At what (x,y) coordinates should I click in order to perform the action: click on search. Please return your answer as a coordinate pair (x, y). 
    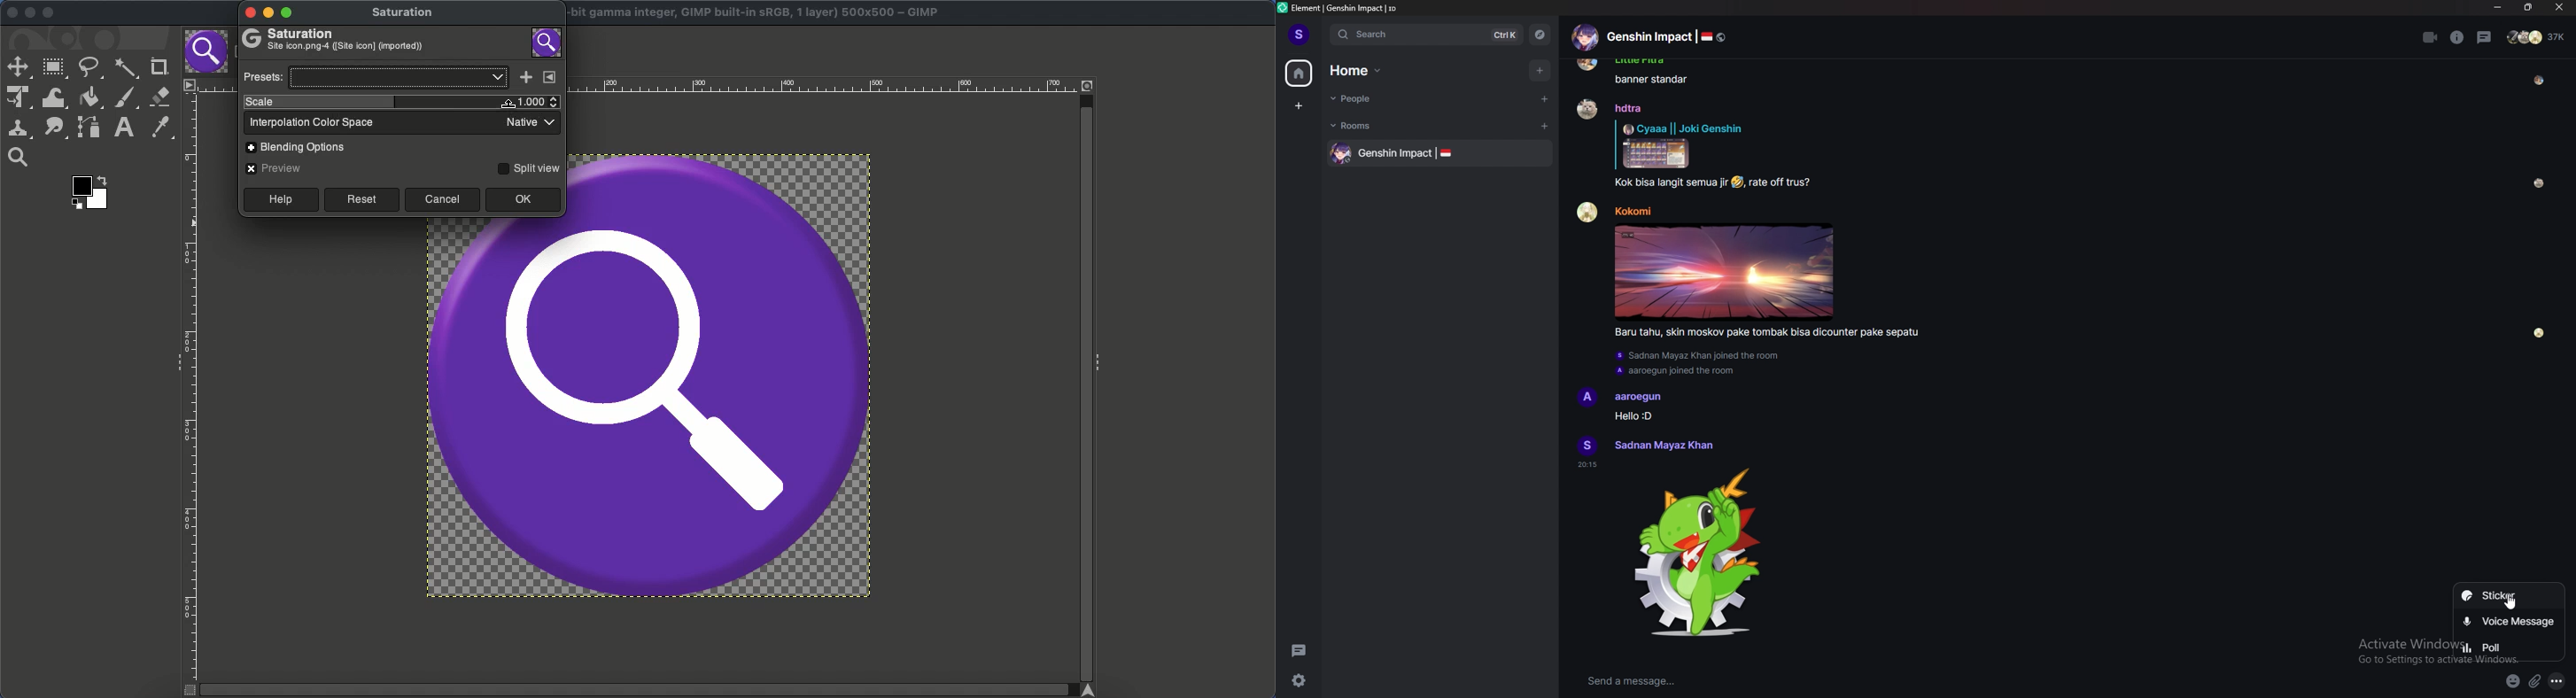
    Looking at the image, I should click on (1424, 34).